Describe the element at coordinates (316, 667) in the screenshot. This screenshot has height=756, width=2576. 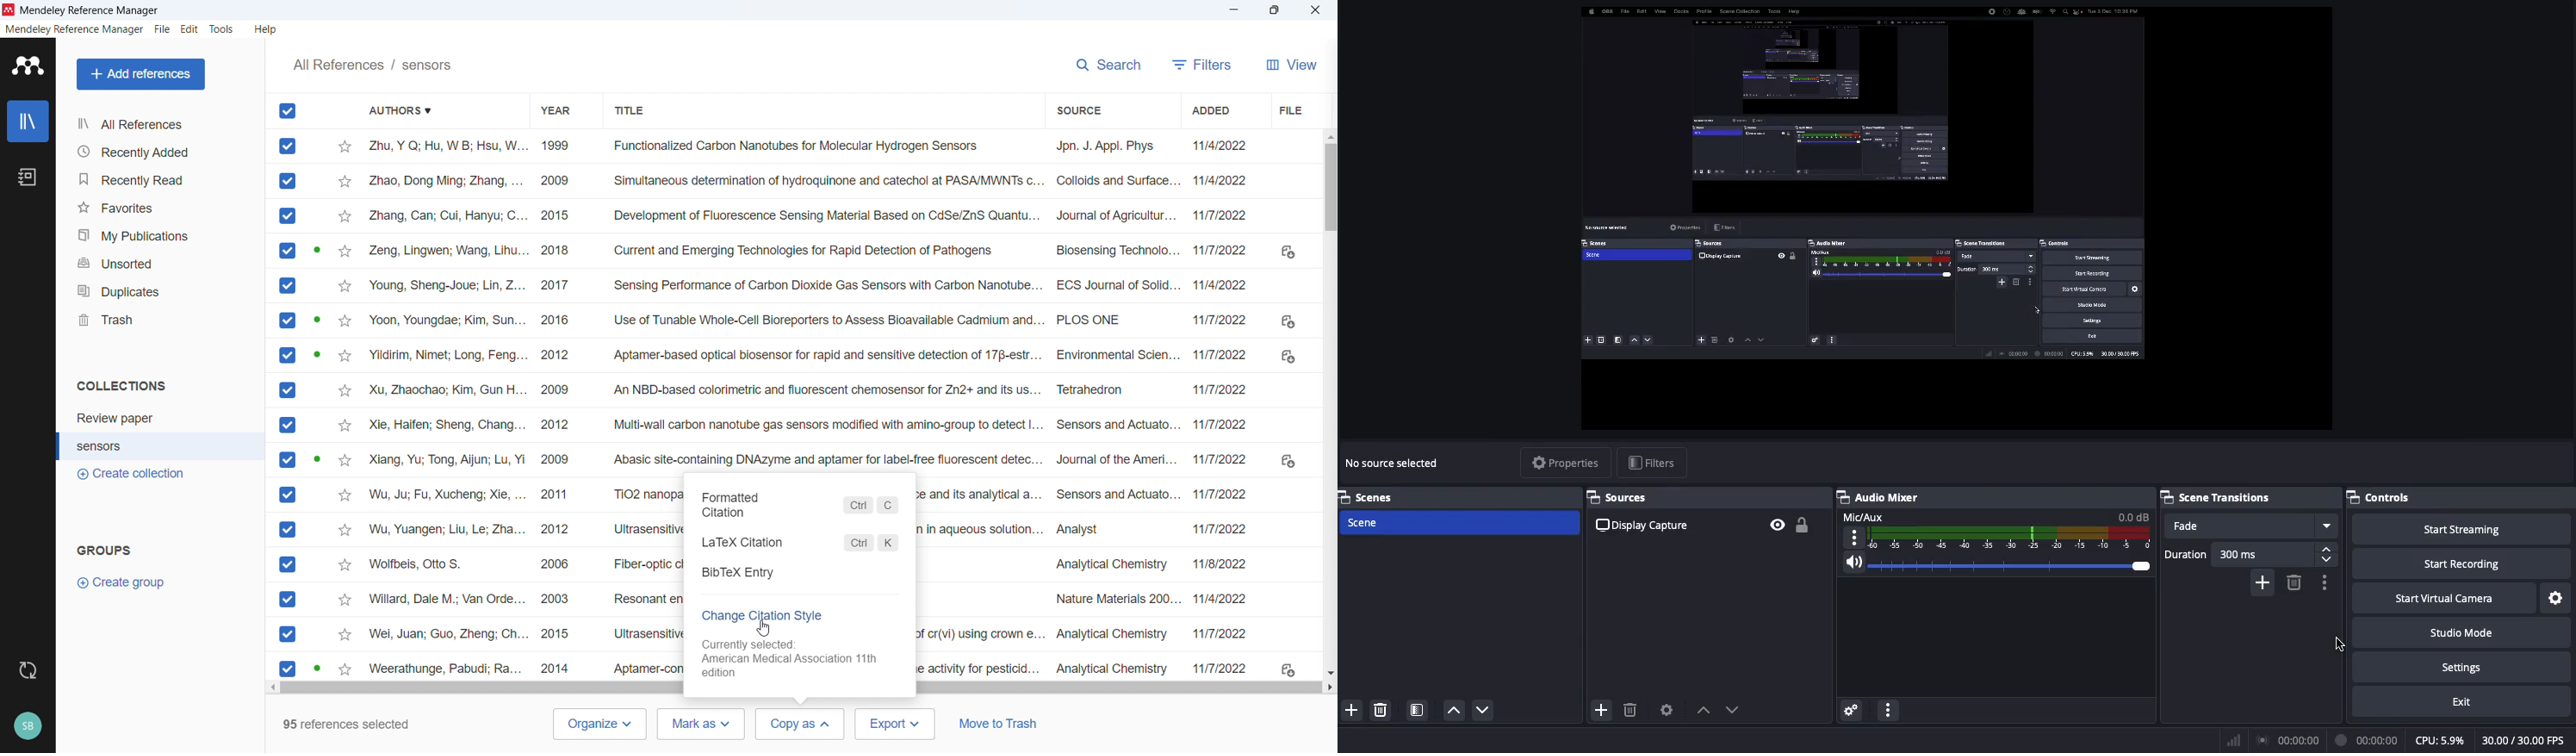
I see `PDF available` at that location.